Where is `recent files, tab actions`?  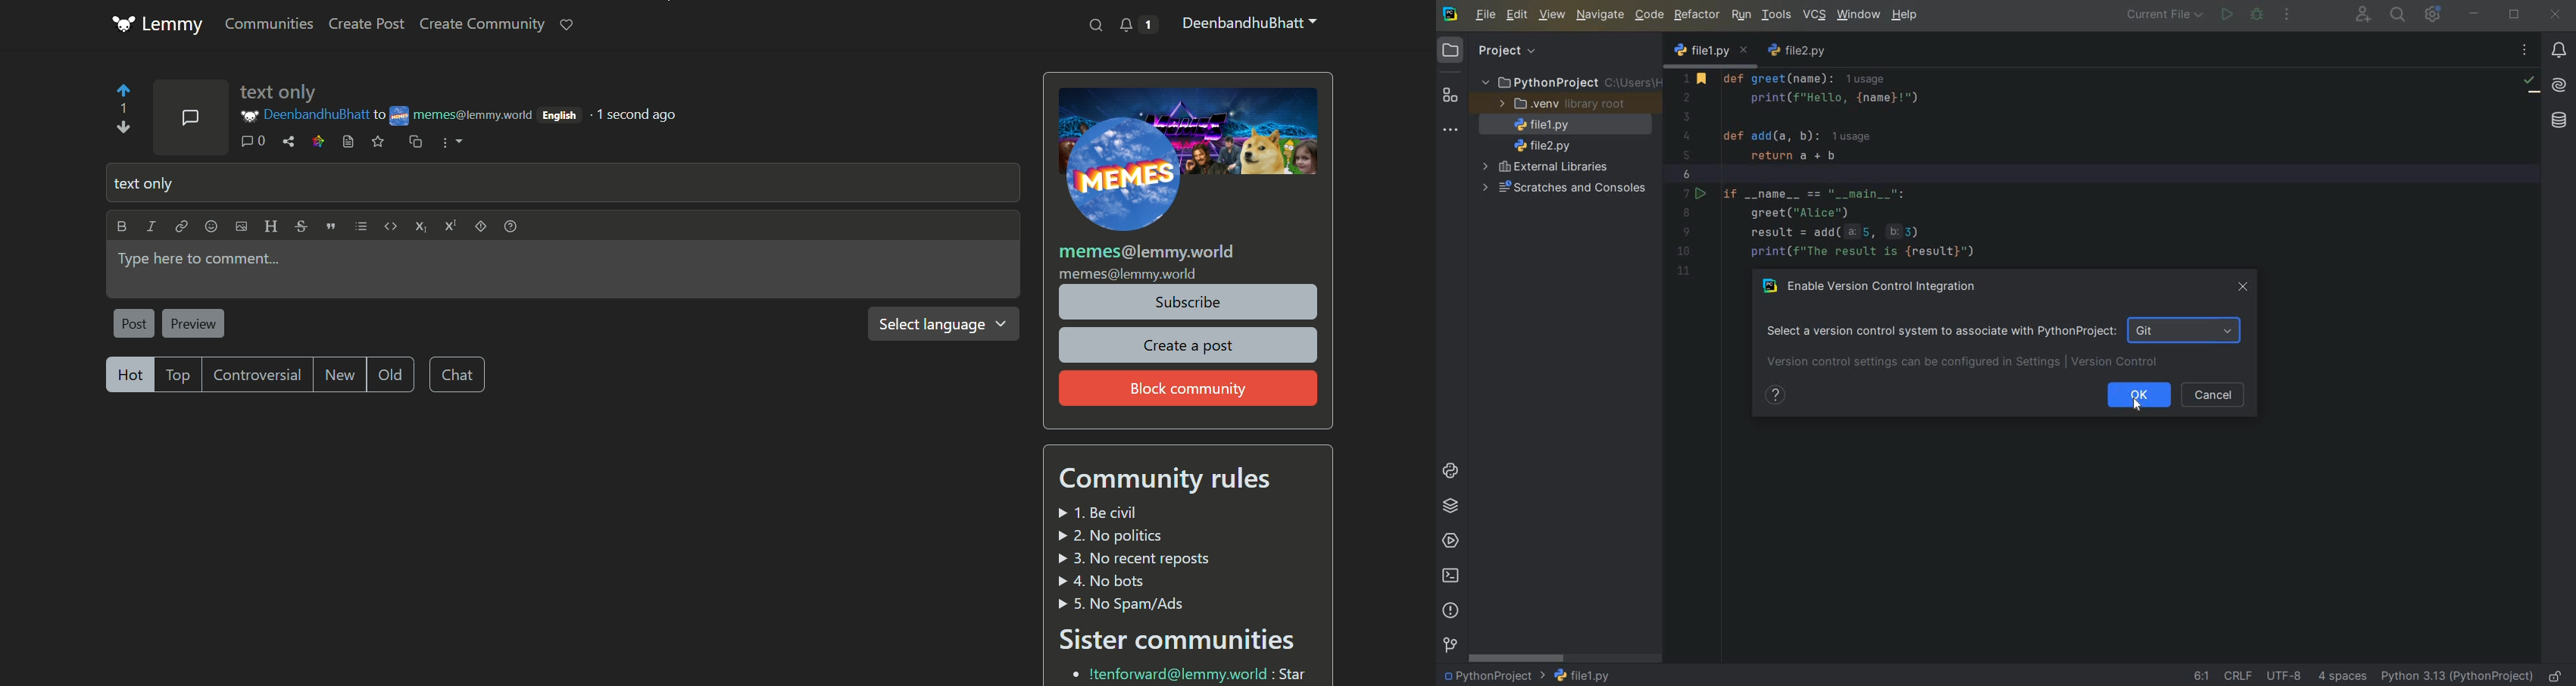 recent files, tab actions is located at coordinates (2526, 52).